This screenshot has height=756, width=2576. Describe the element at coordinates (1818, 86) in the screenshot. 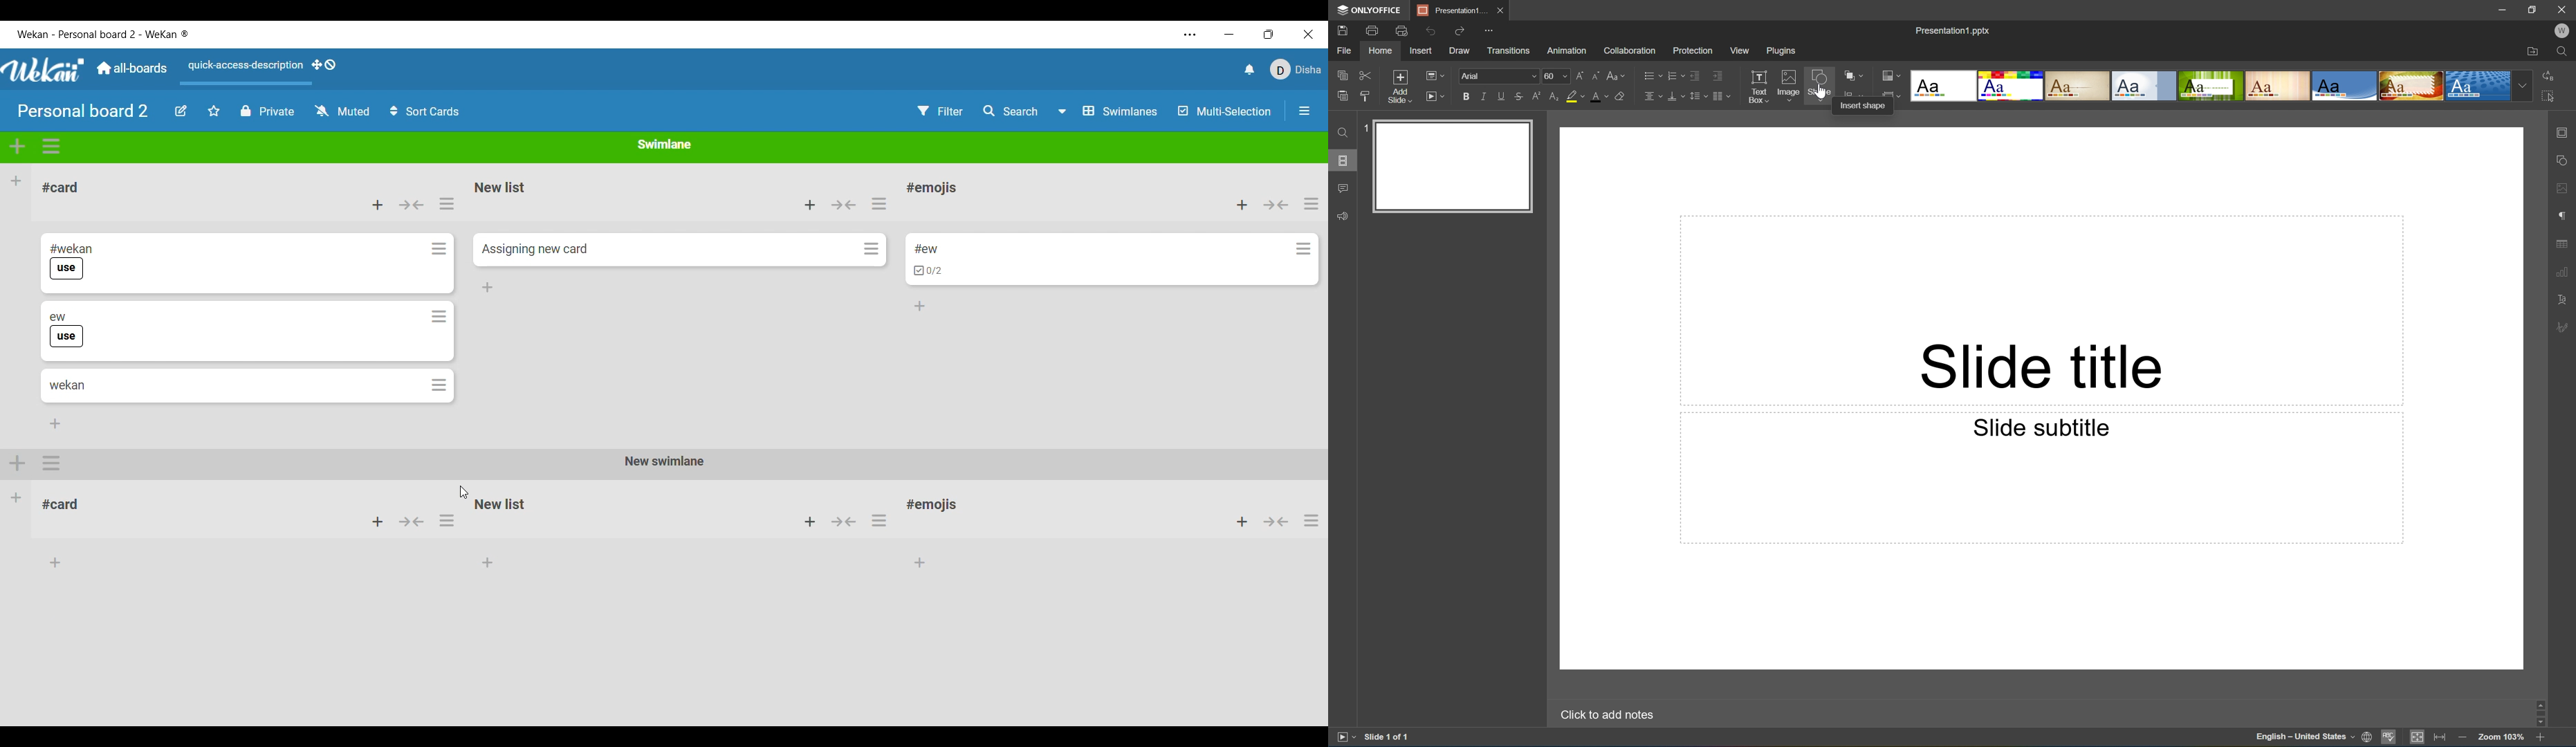

I see `Shape` at that location.